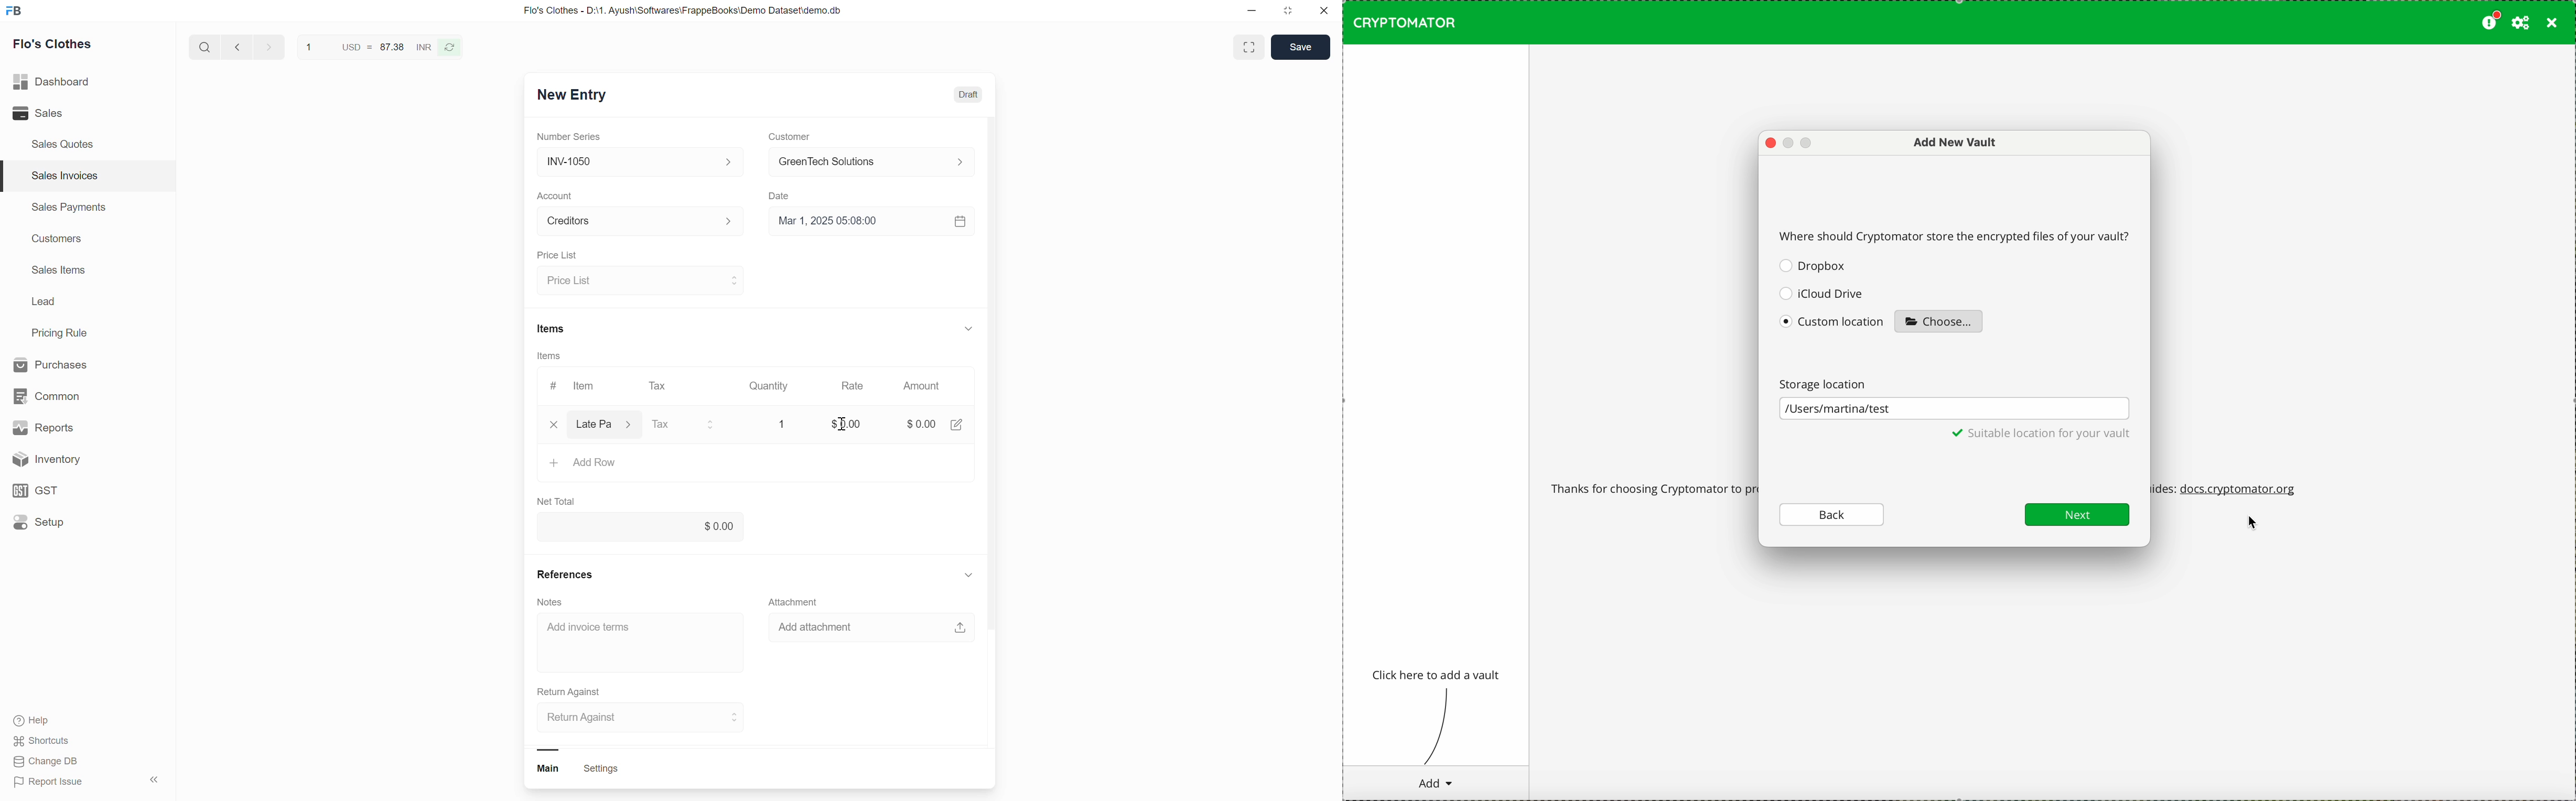  I want to click on Help, so click(57, 720).